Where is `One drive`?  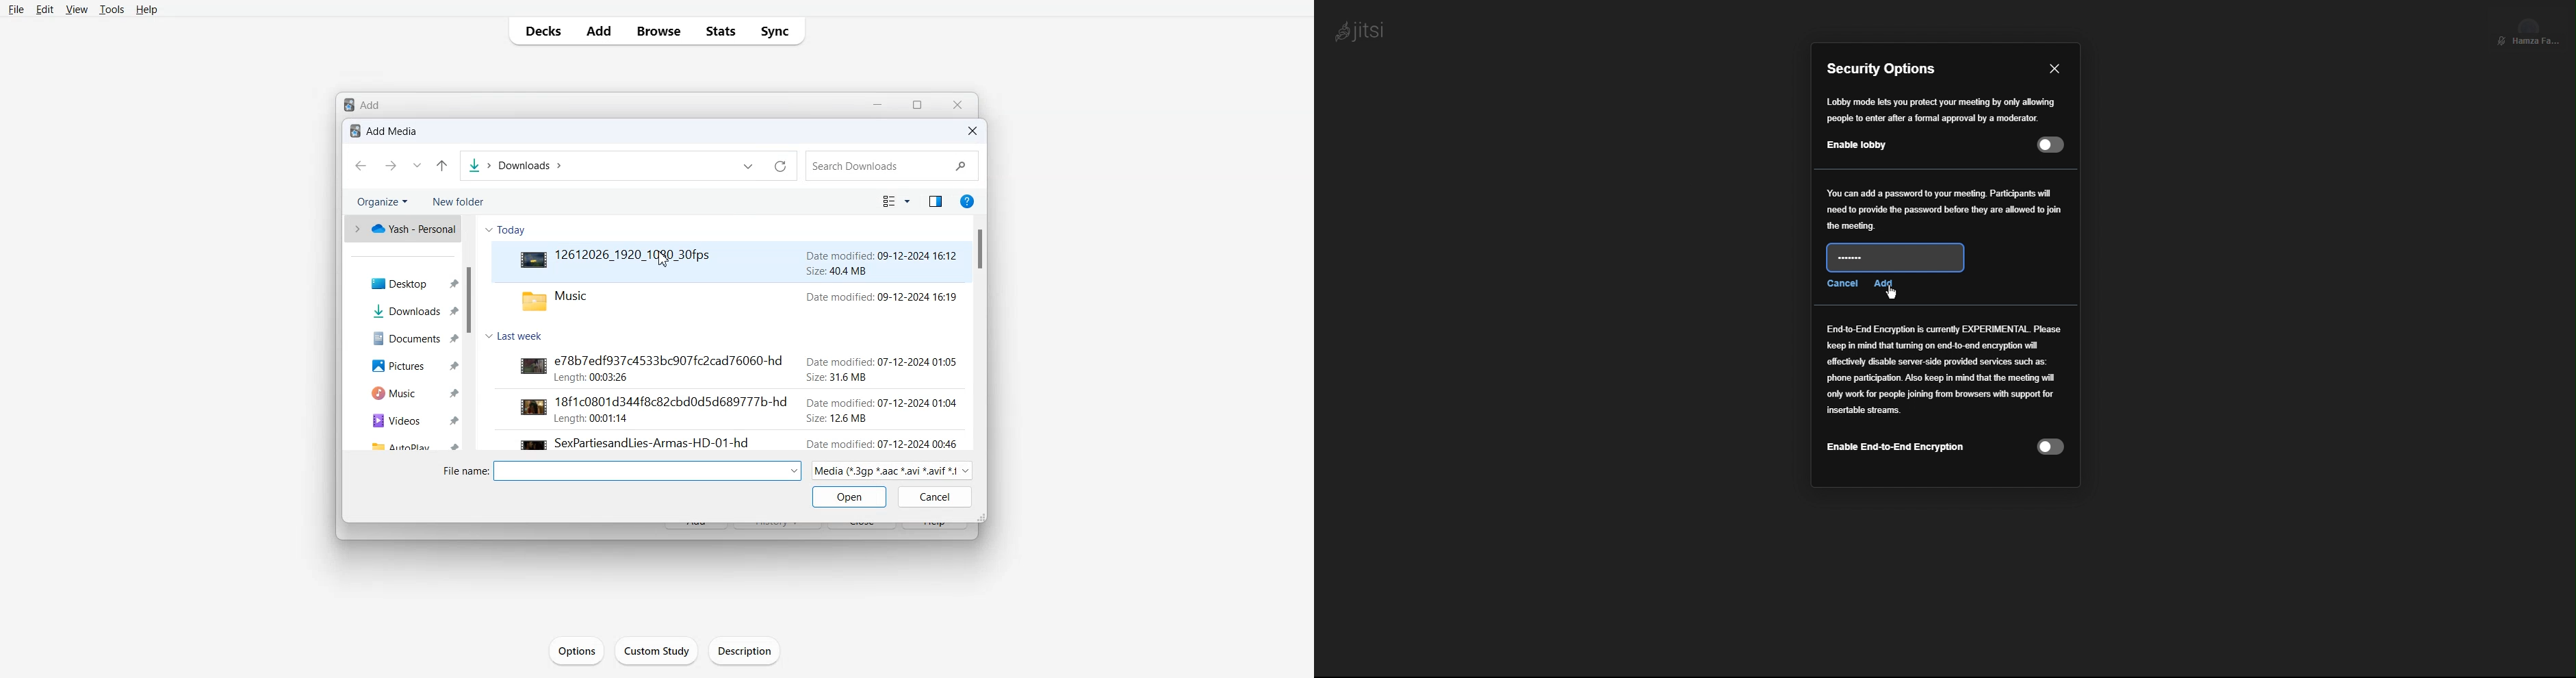 One drive is located at coordinates (401, 229).